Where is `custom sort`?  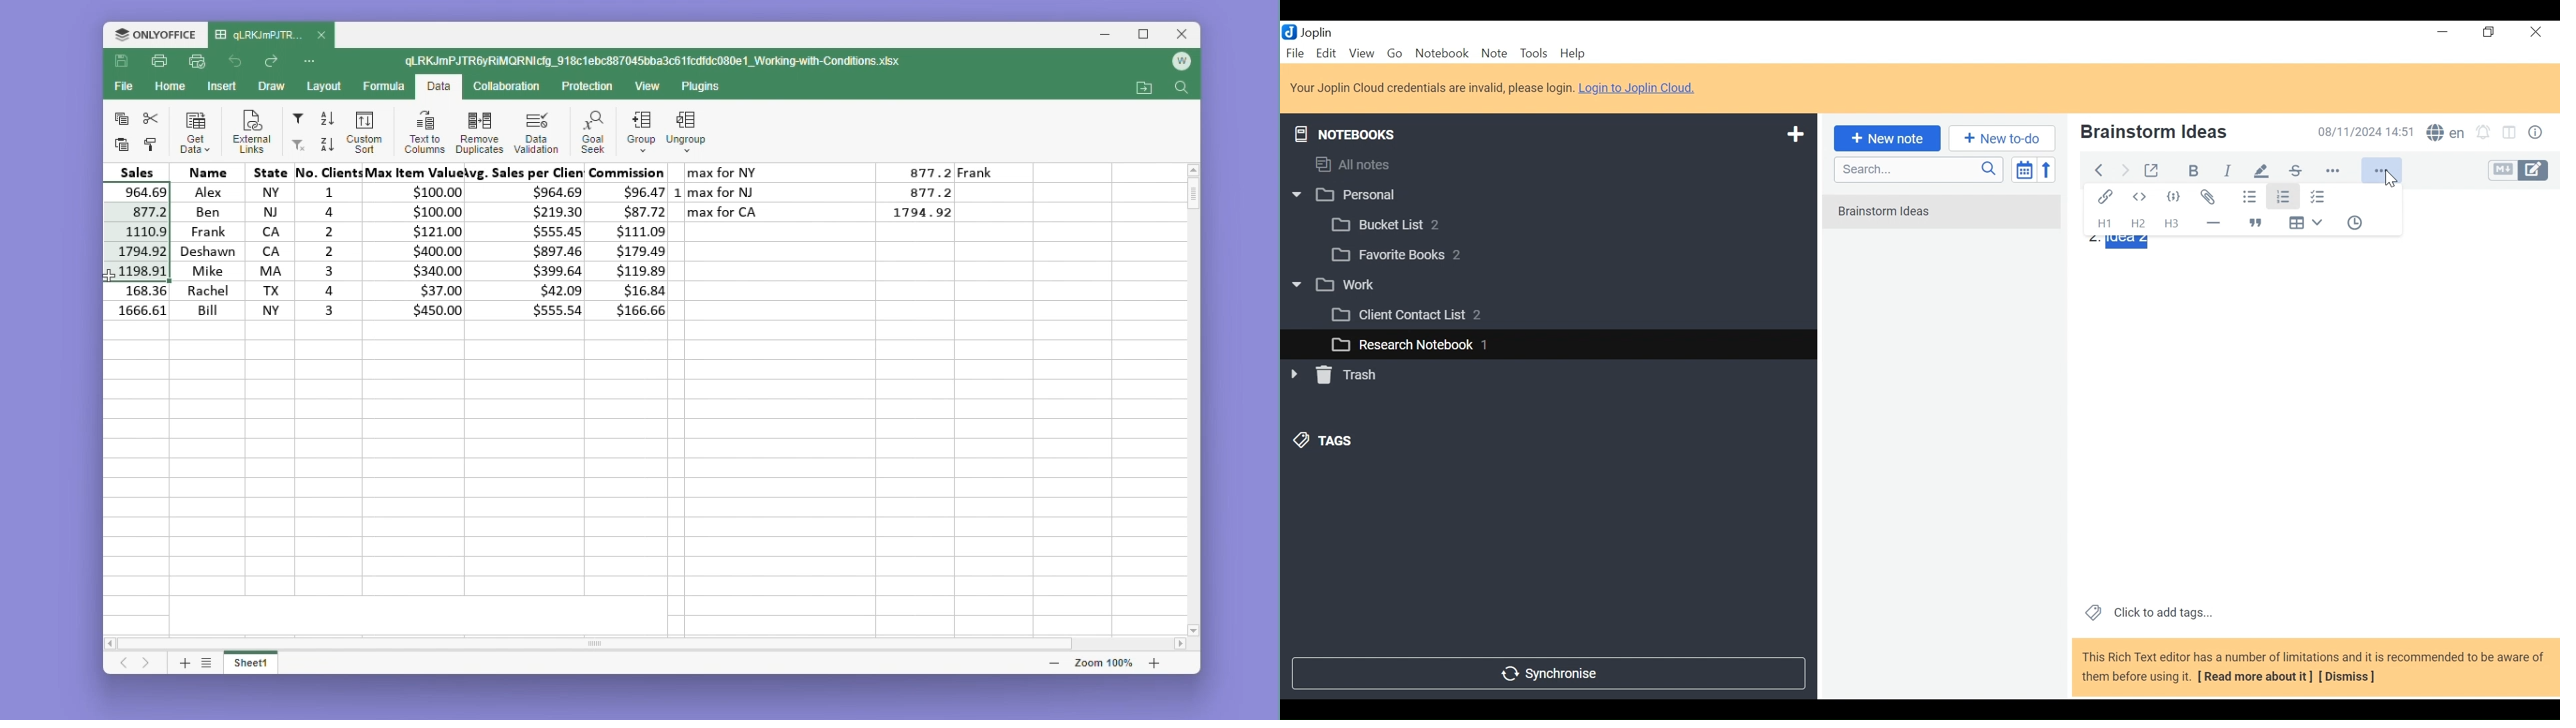
custom sort is located at coordinates (362, 132).